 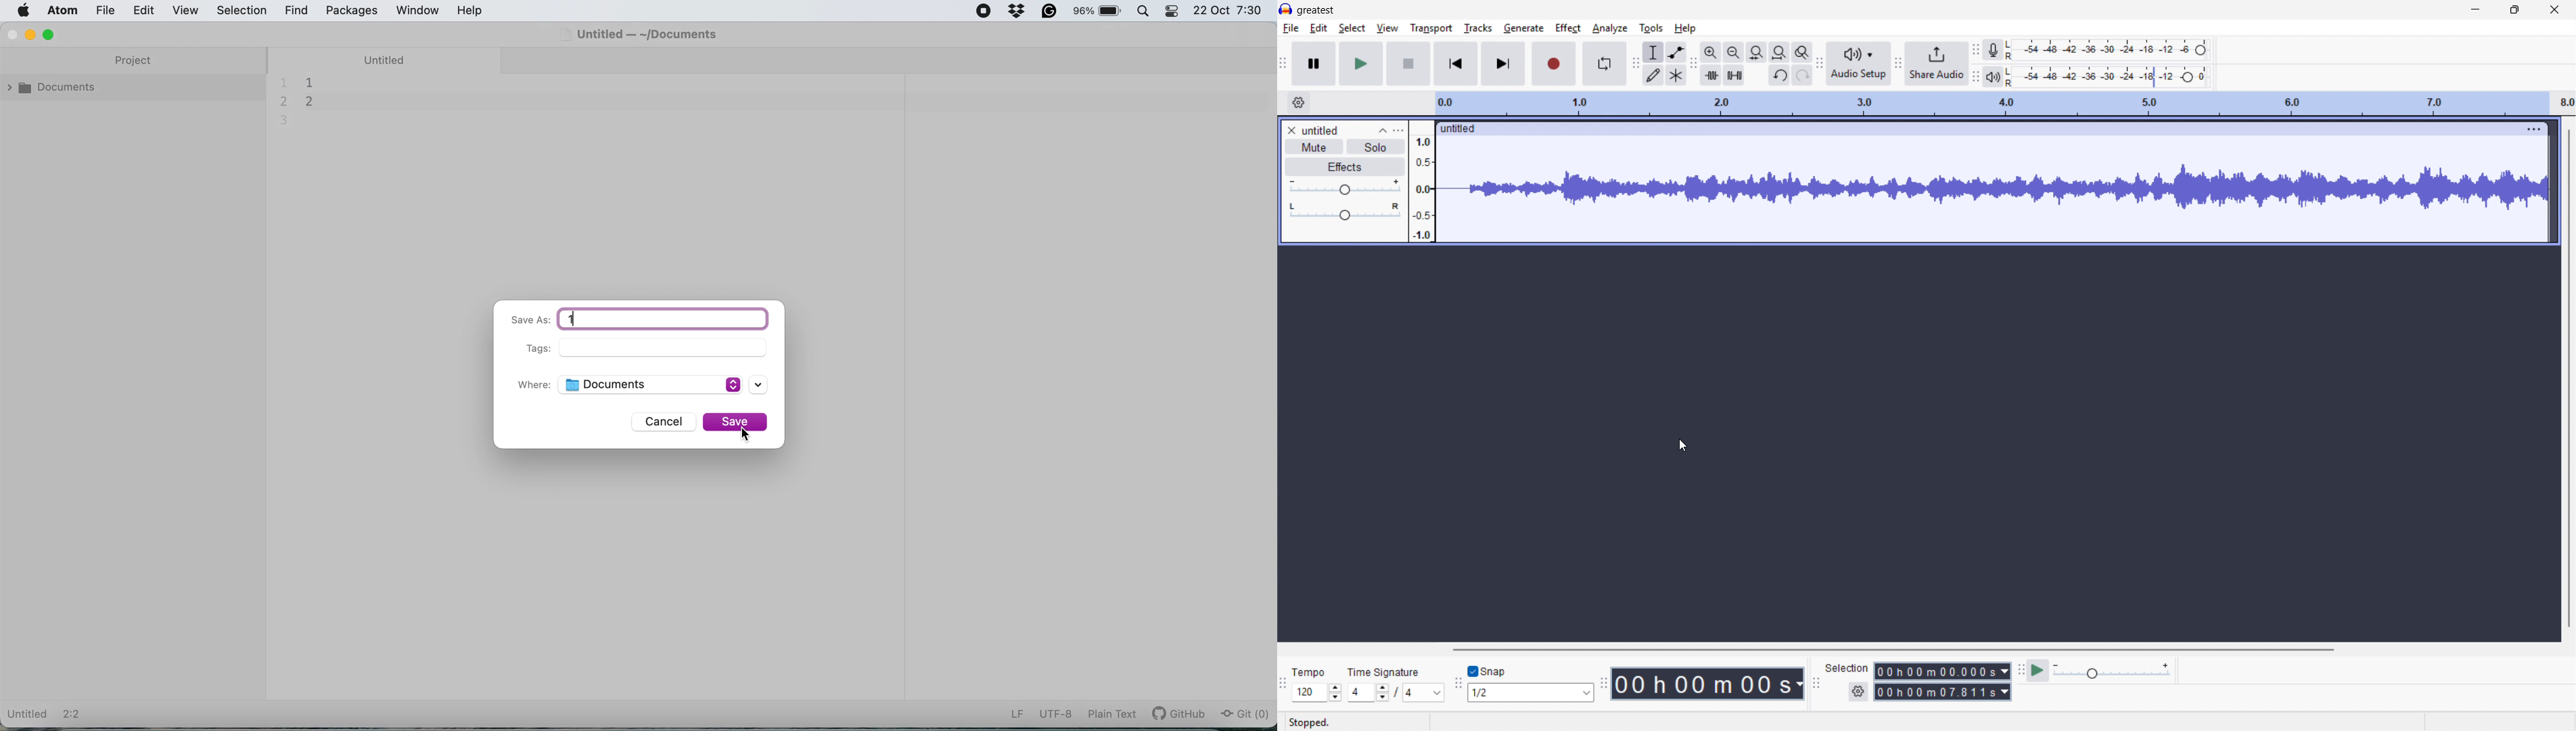 What do you see at coordinates (12, 35) in the screenshot?
I see `close` at bounding box center [12, 35].